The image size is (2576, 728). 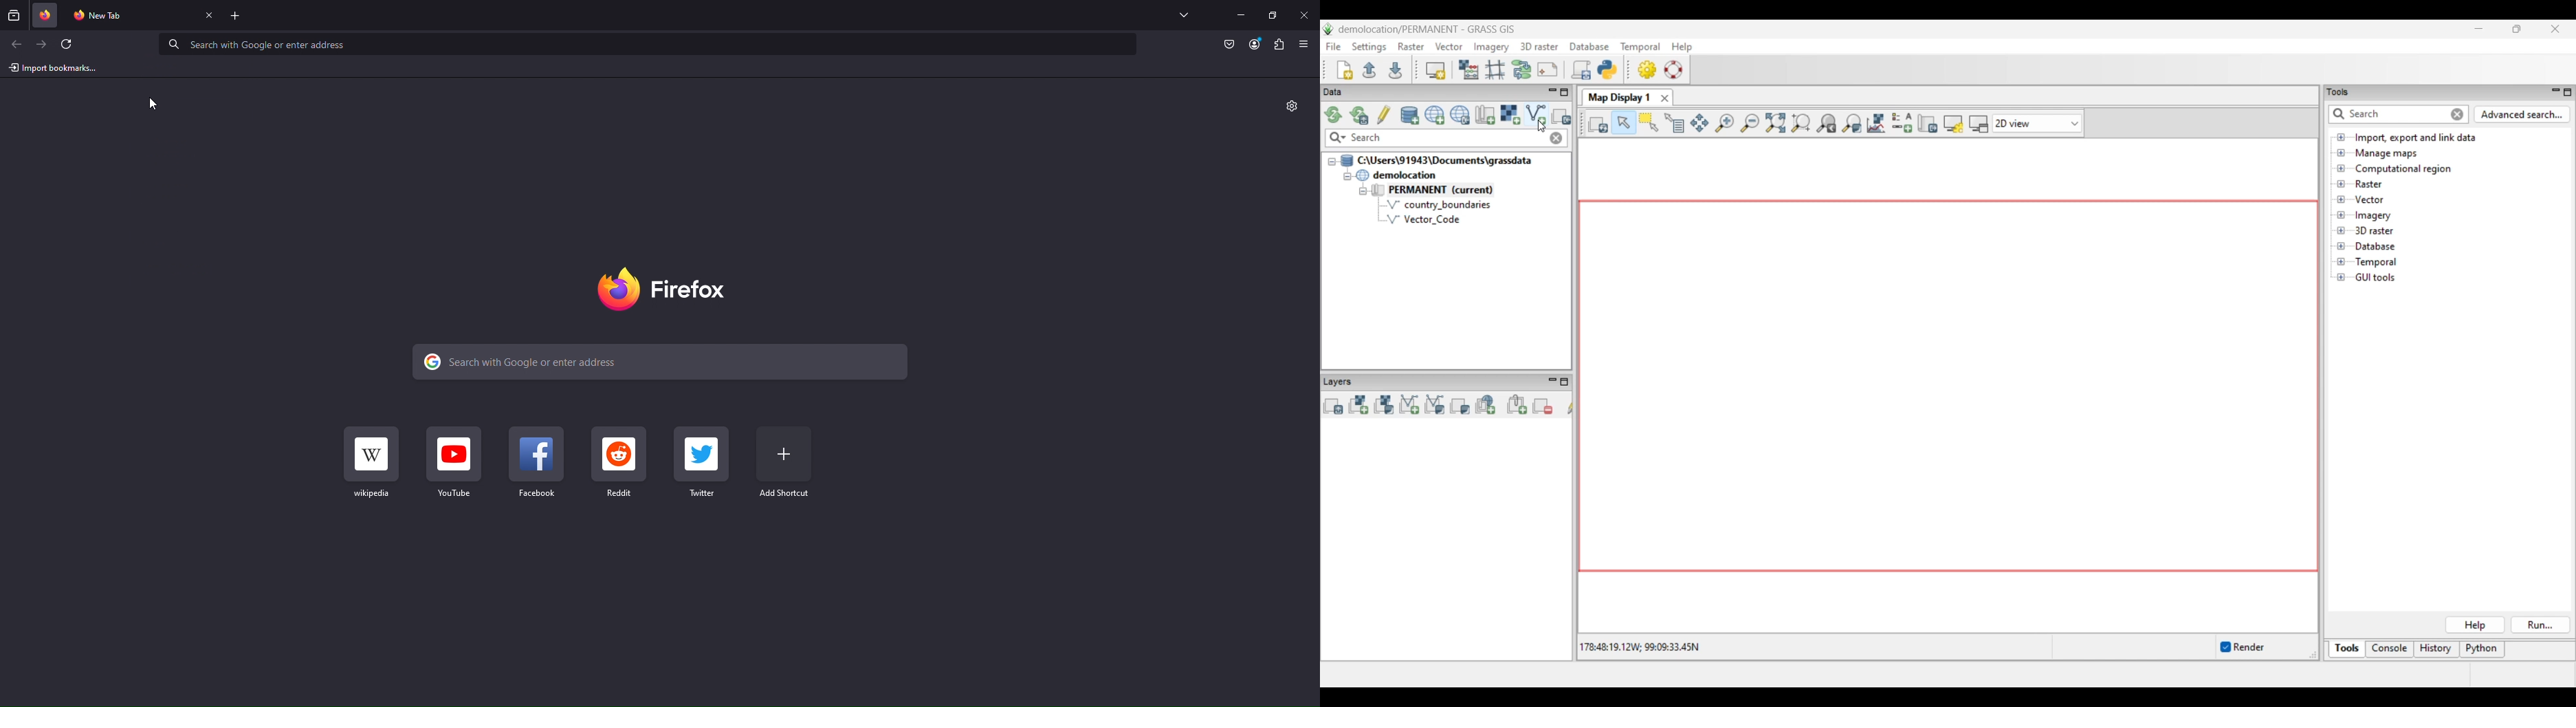 What do you see at coordinates (16, 44) in the screenshot?
I see `Back` at bounding box center [16, 44].